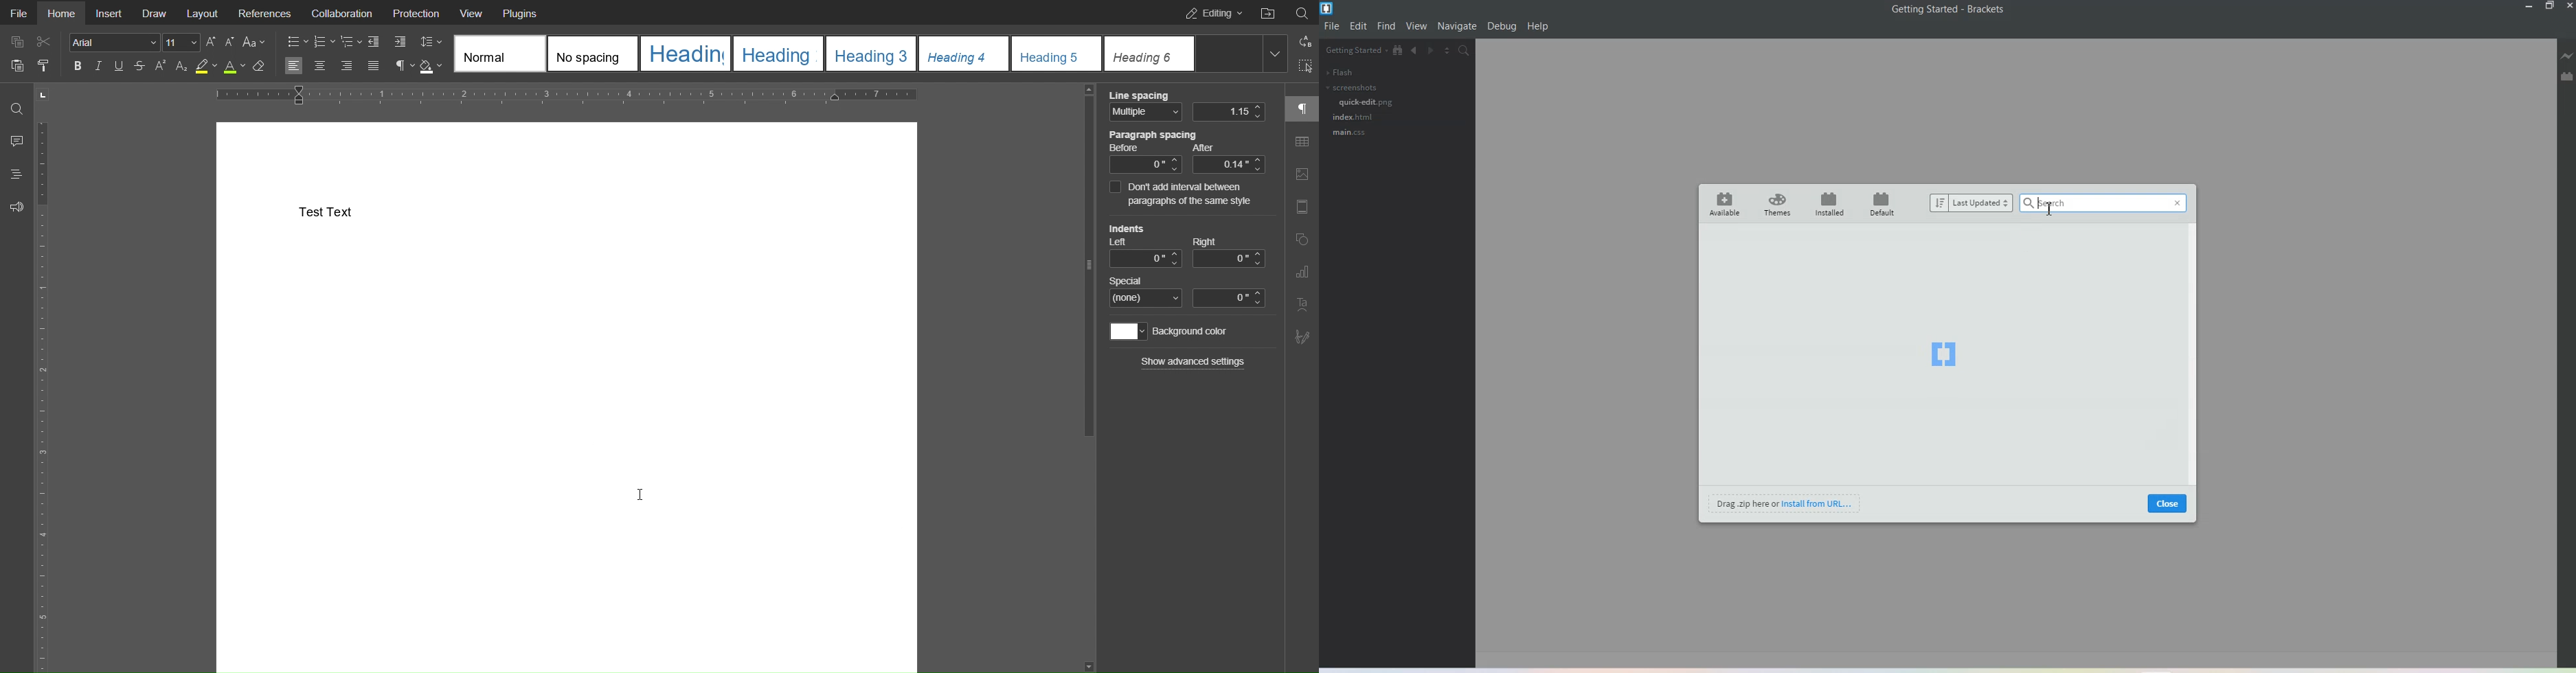 Image resolution: width=2576 pixels, height=700 pixels. Describe the element at coordinates (2568, 6) in the screenshot. I see `Close` at that location.